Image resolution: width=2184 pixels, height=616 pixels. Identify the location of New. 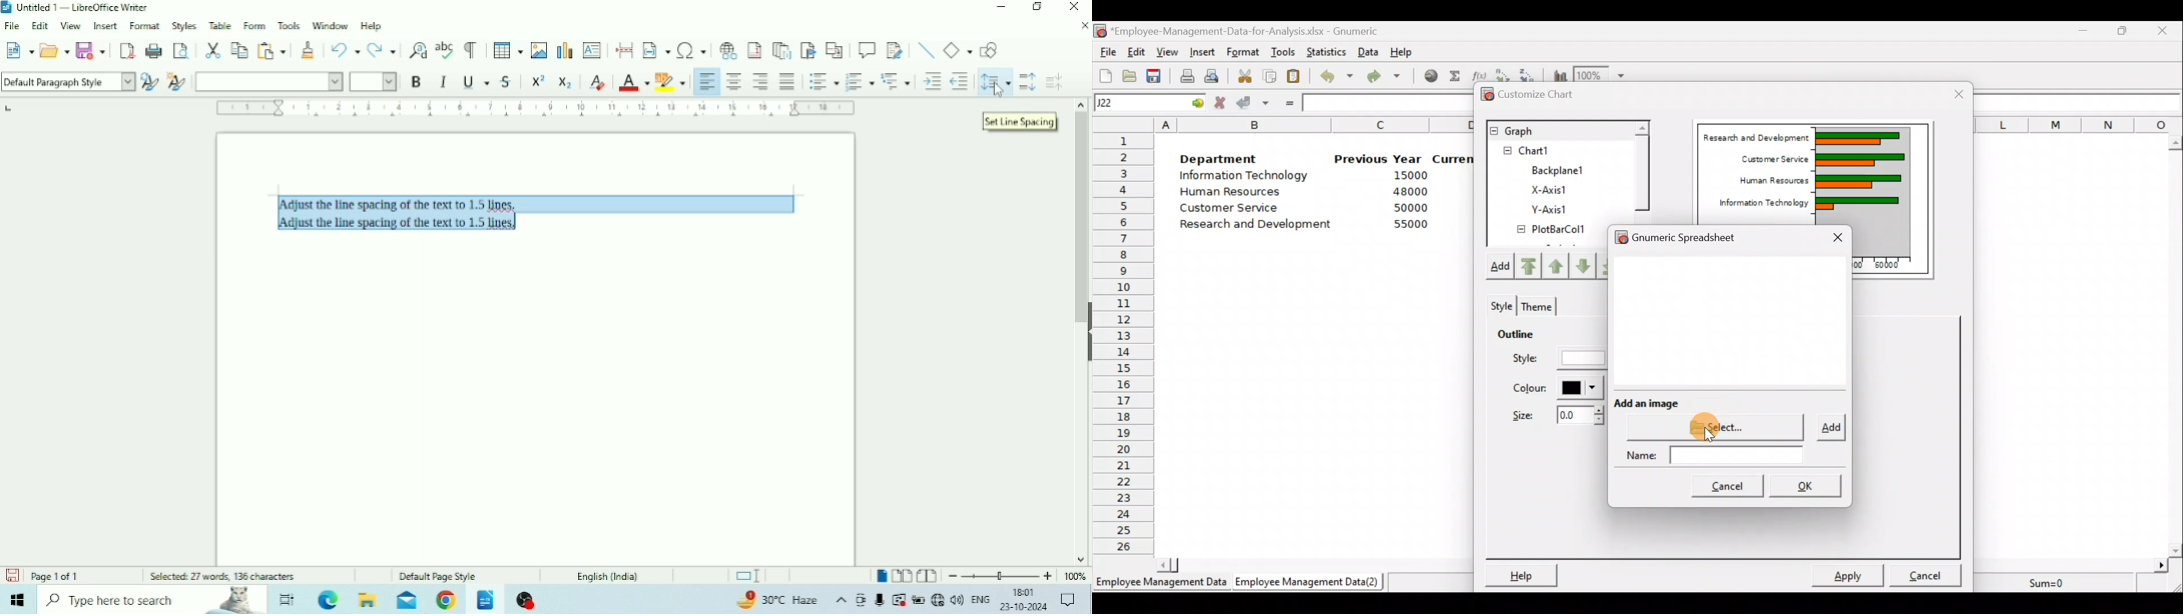
(20, 49).